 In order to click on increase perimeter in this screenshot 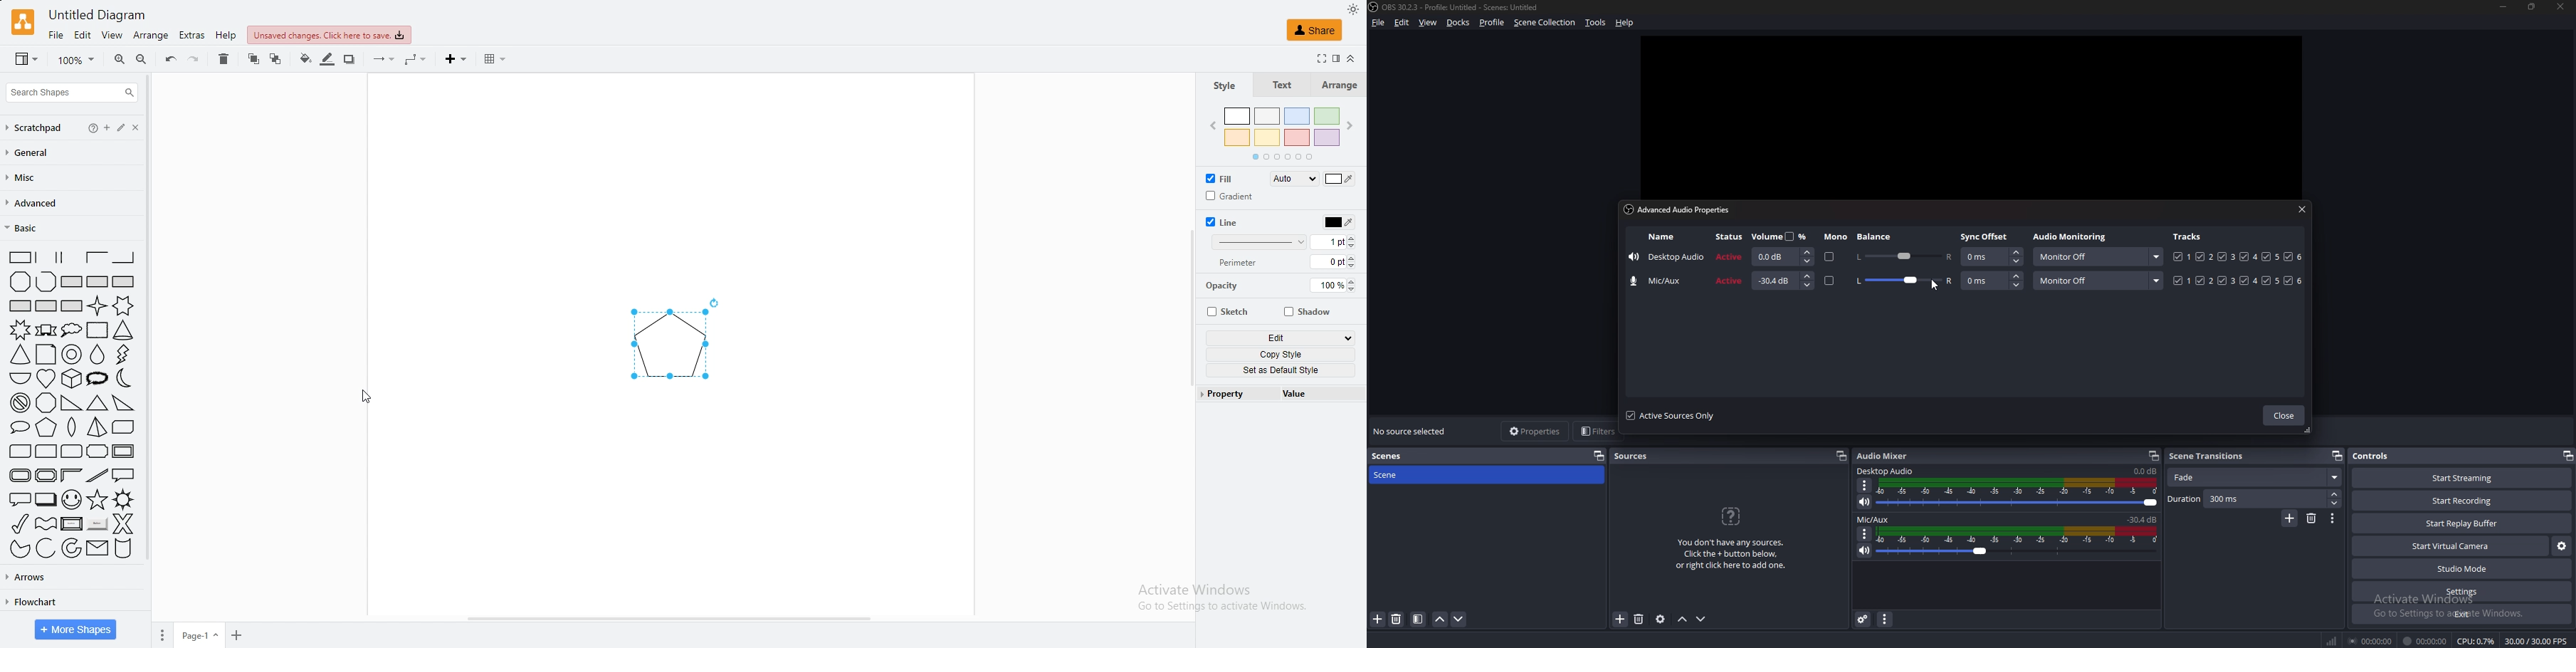, I will do `click(1356, 257)`.